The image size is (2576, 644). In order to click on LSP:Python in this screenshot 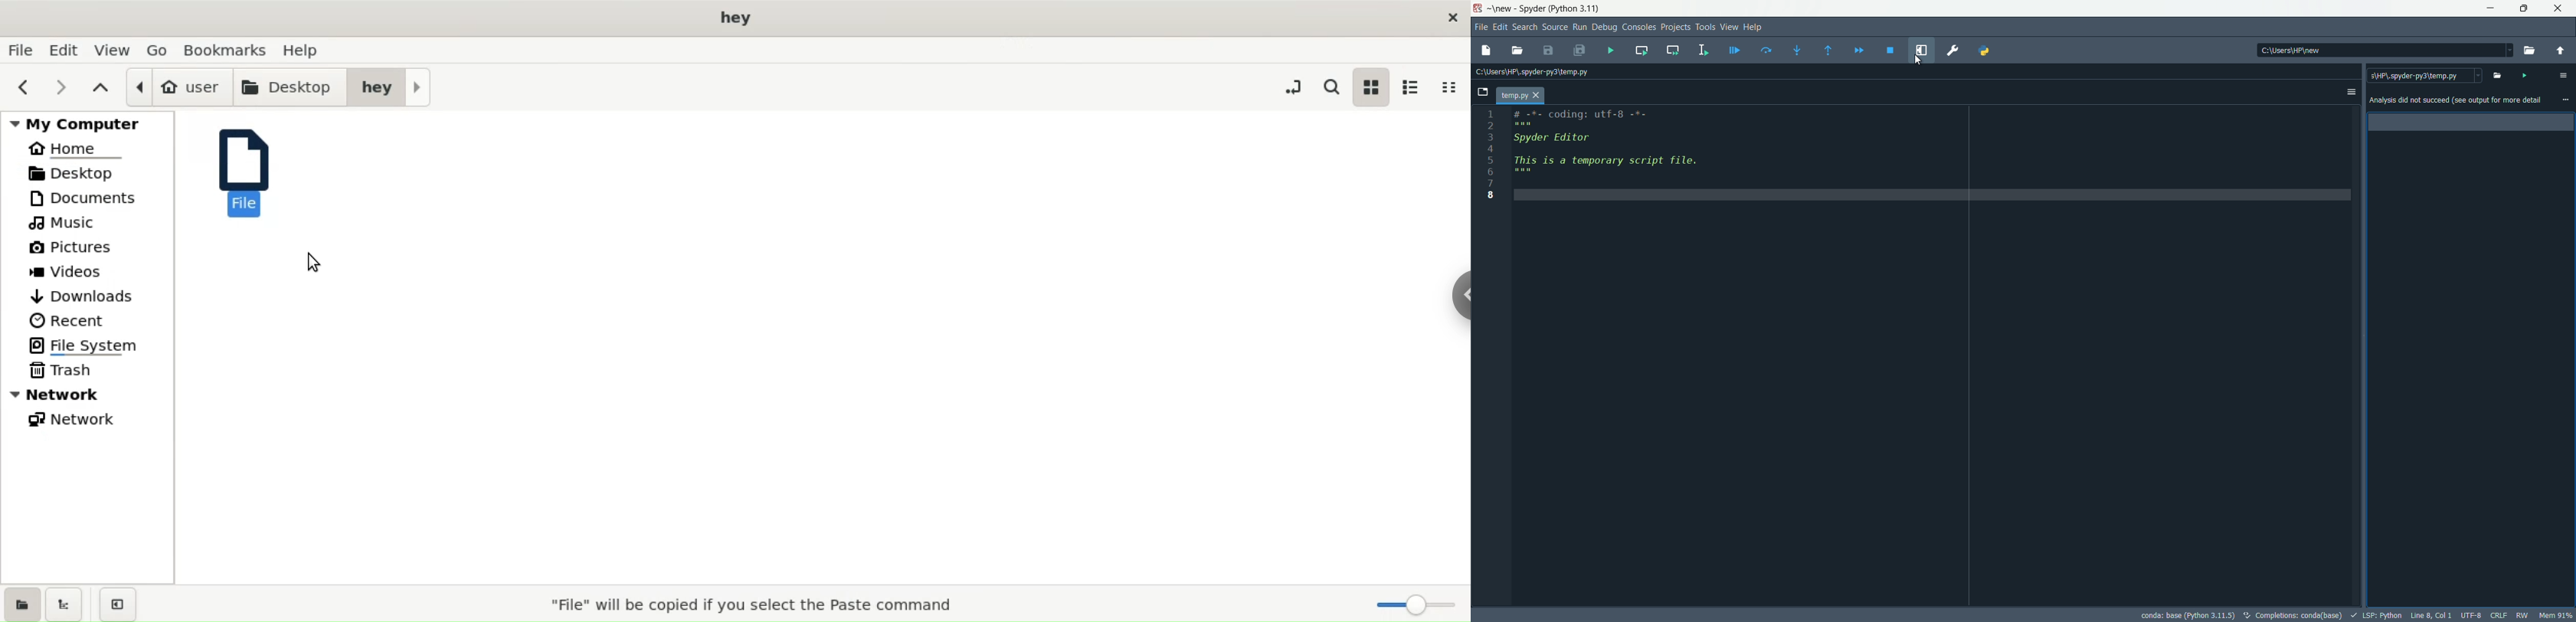, I will do `click(2382, 615)`.